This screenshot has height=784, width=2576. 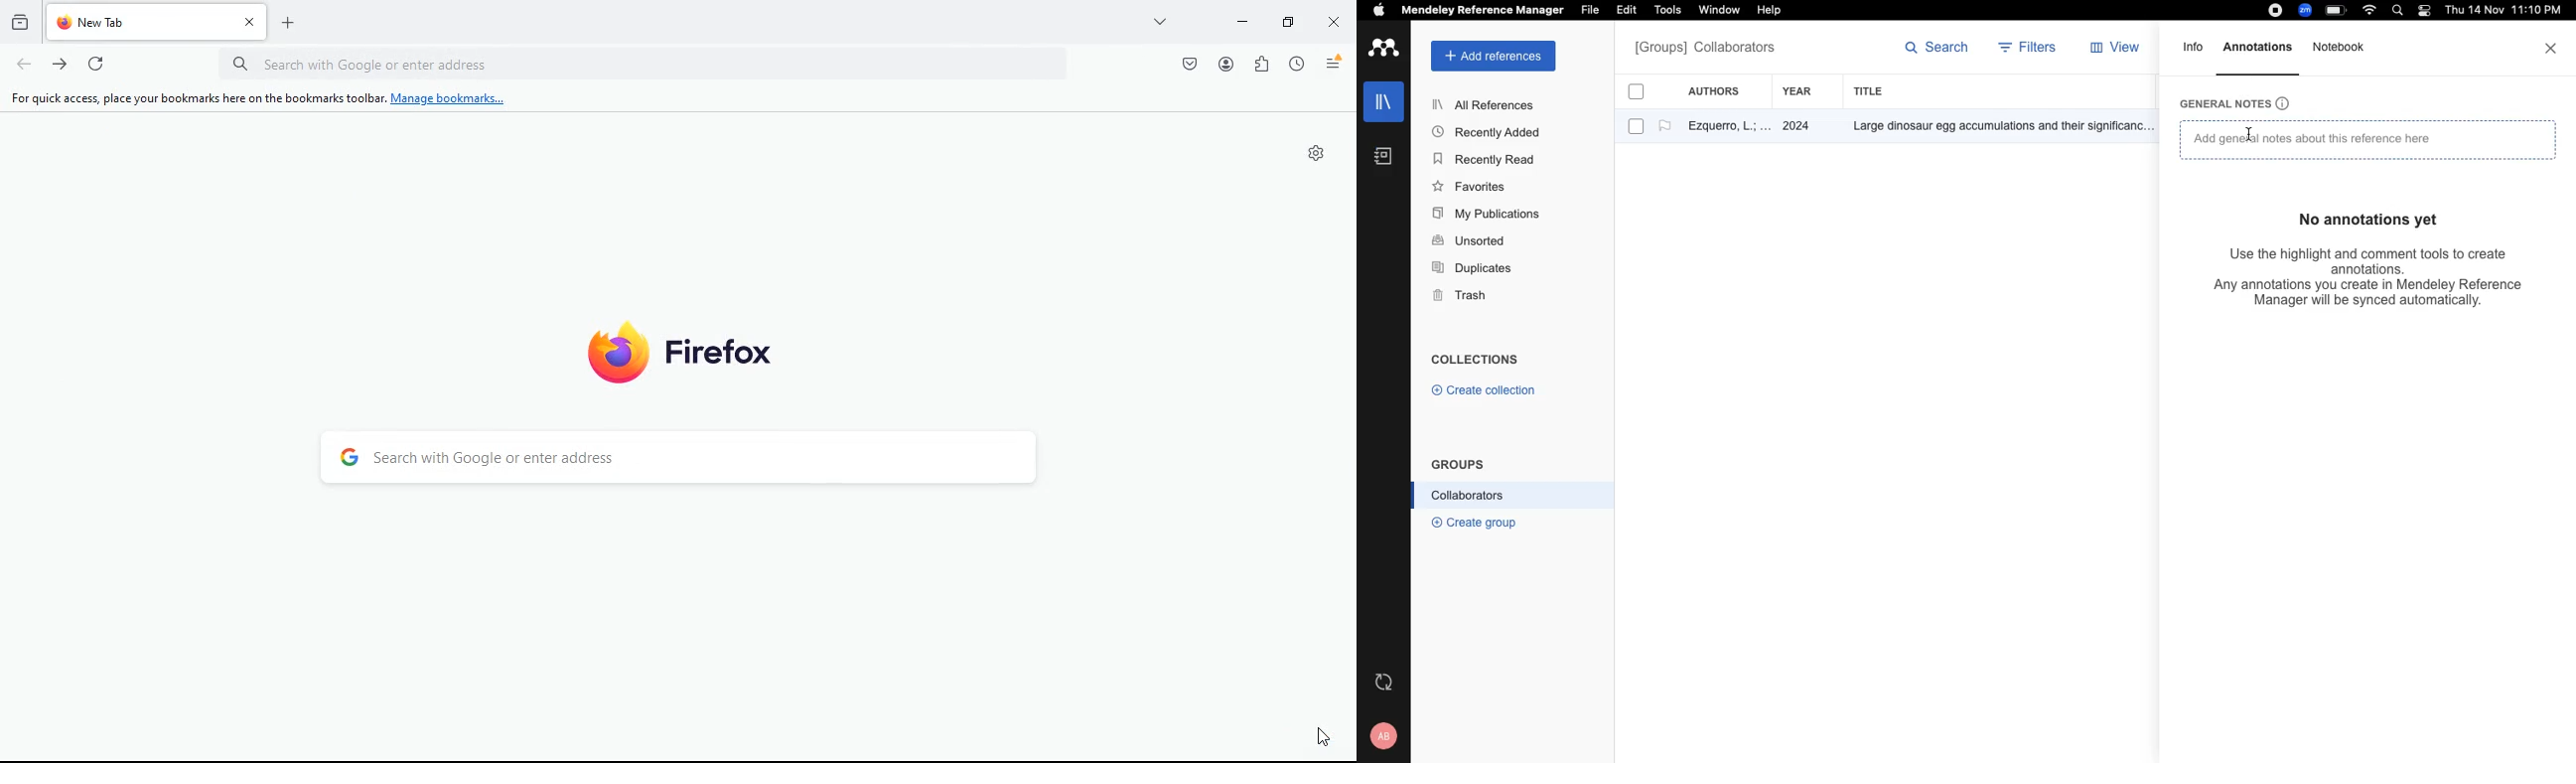 I want to click on notebook, so click(x=1384, y=156).